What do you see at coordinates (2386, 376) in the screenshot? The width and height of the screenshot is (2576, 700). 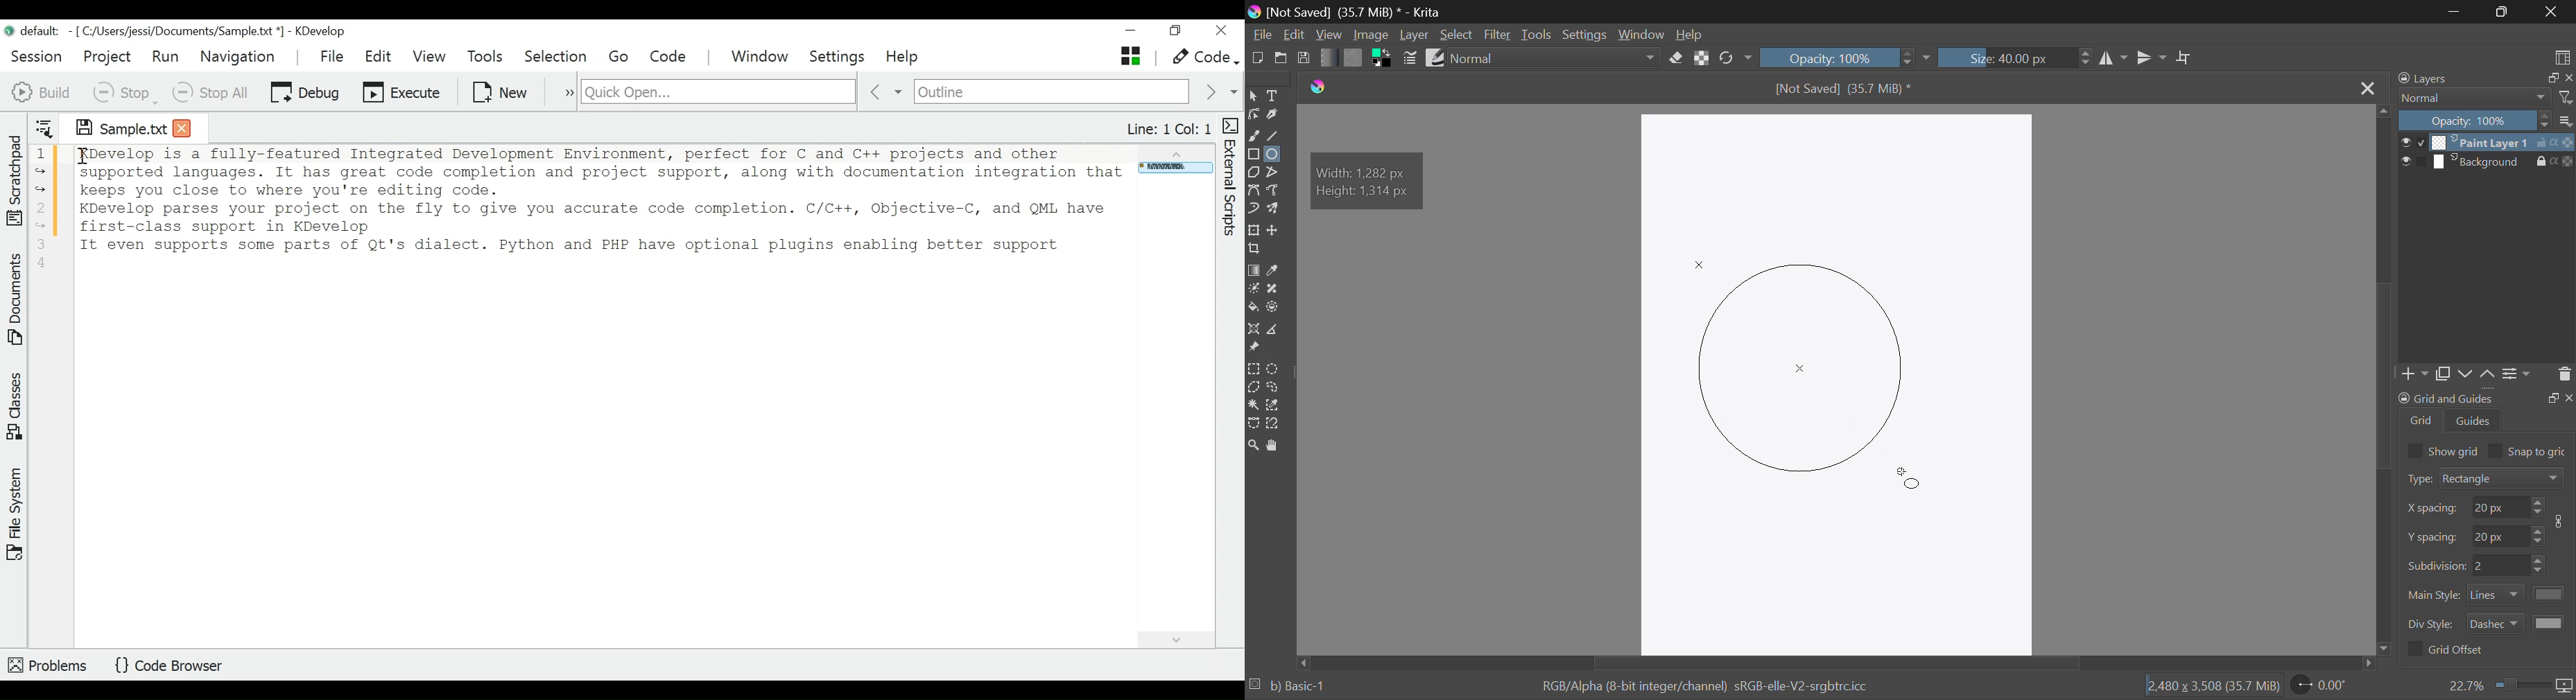 I see `Scroll Bar` at bounding box center [2386, 376].